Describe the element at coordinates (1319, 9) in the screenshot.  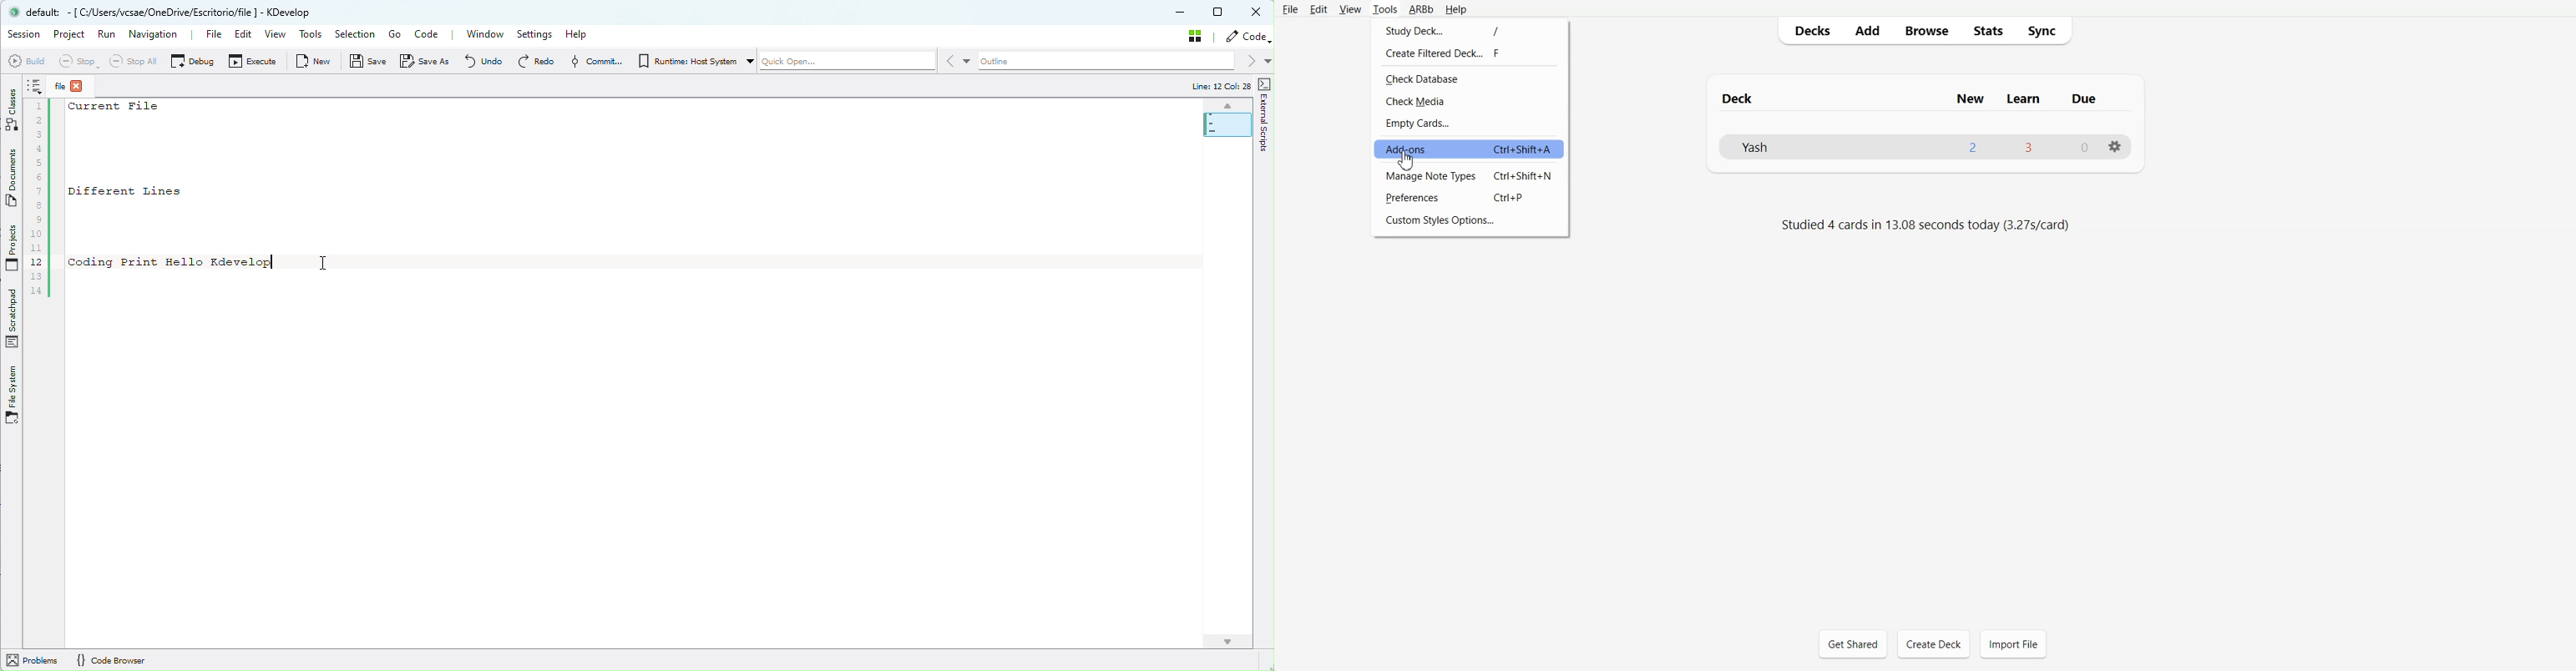
I see `Edit` at that location.